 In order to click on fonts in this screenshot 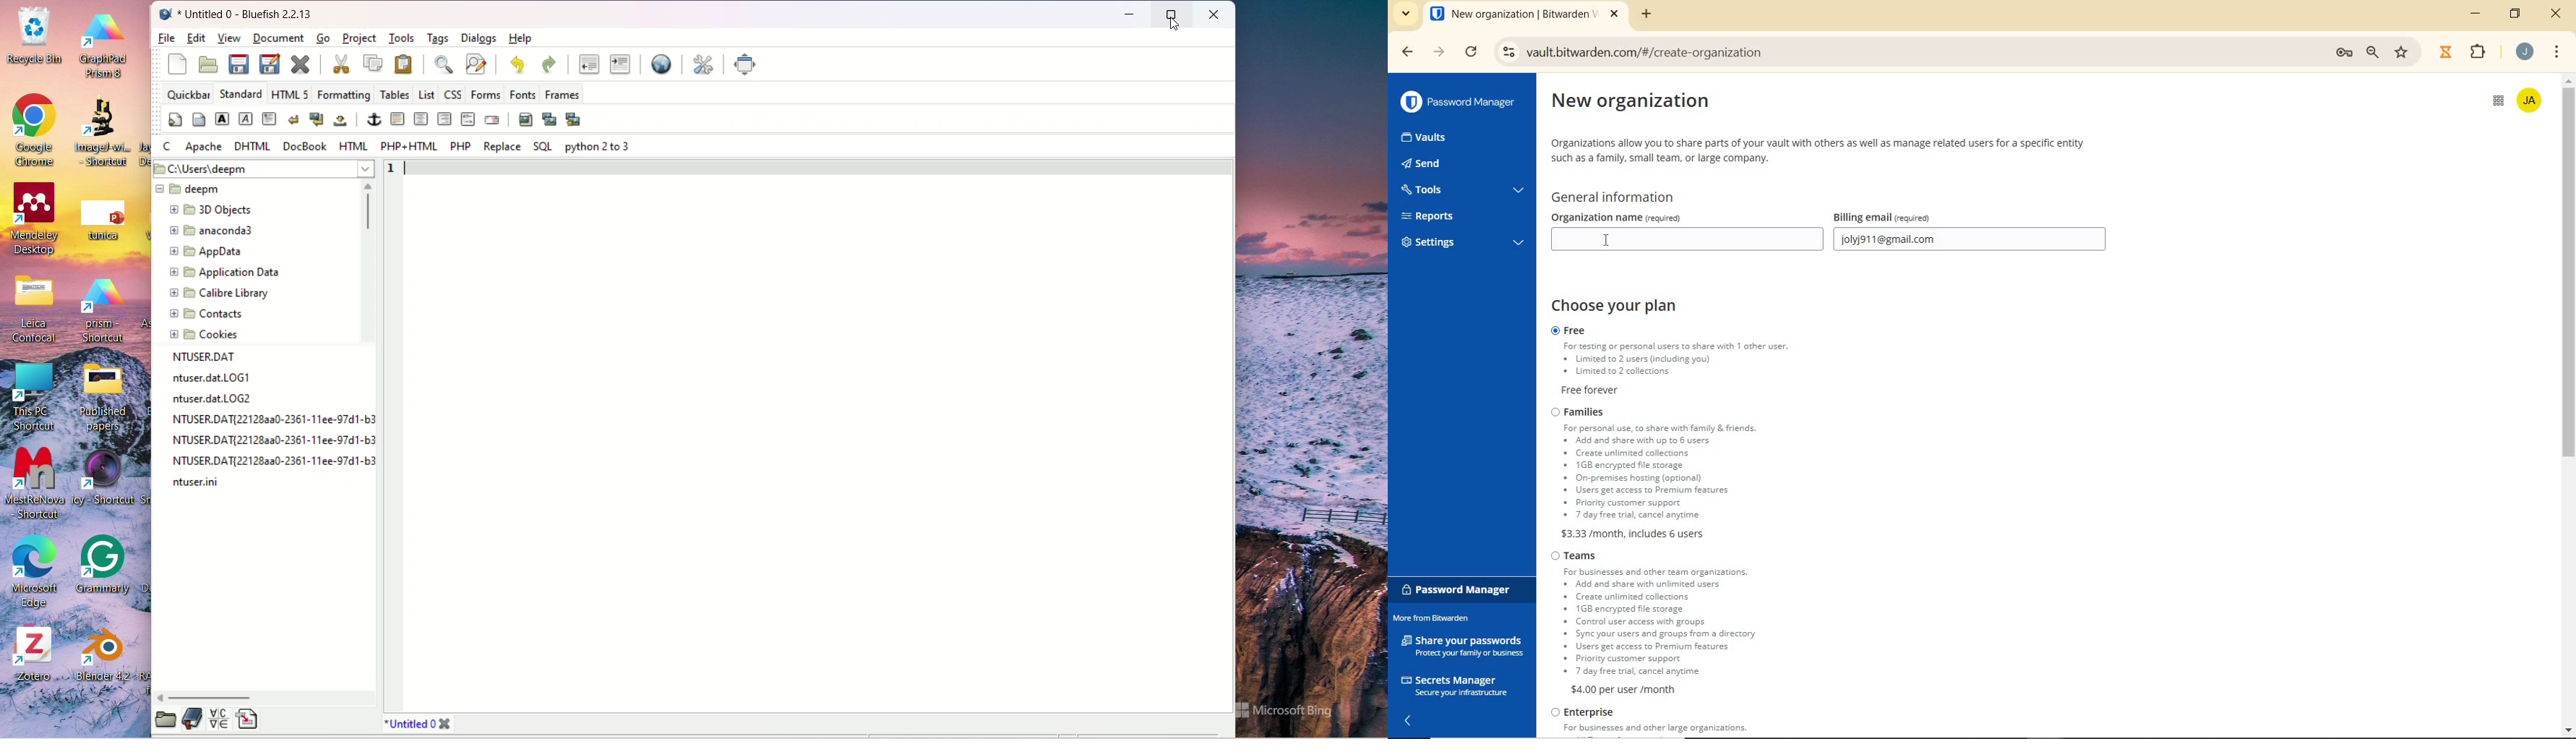, I will do `click(523, 95)`.